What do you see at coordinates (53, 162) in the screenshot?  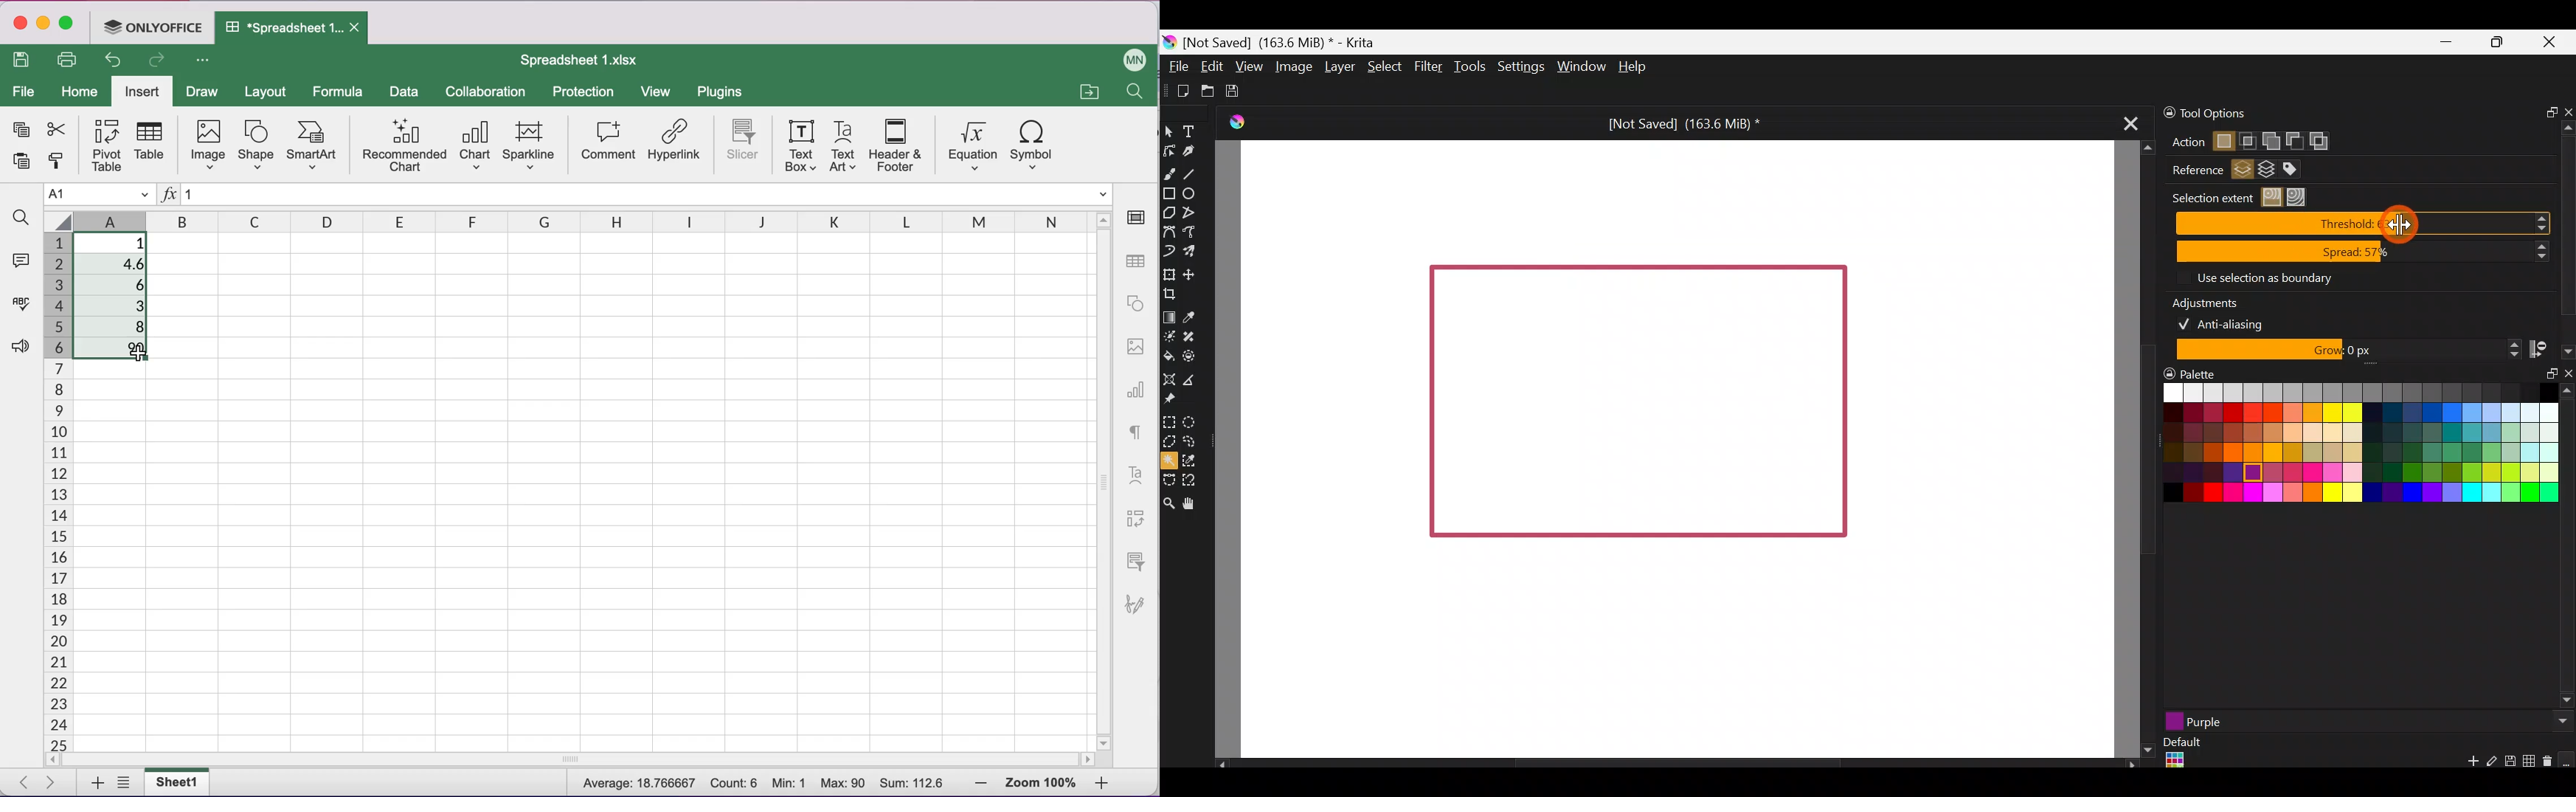 I see `copy style` at bounding box center [53, 162].